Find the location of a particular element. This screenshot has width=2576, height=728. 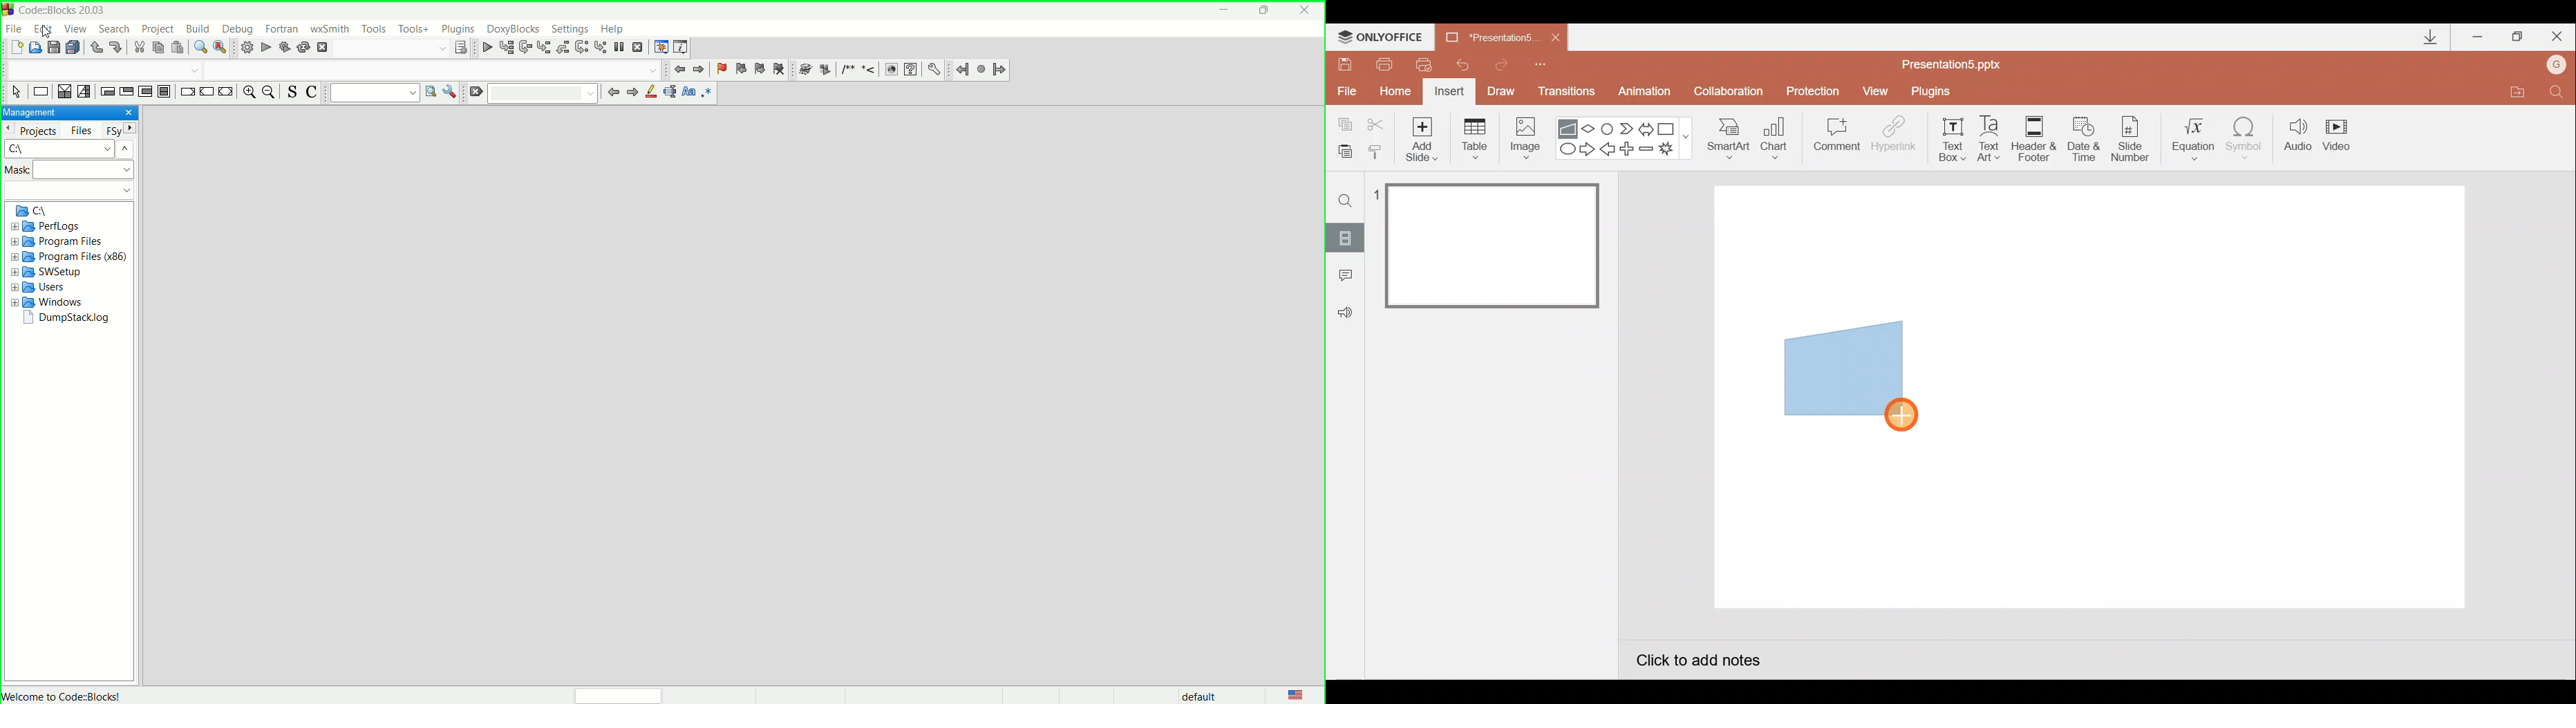

View is located at coordinates (1877, 90).